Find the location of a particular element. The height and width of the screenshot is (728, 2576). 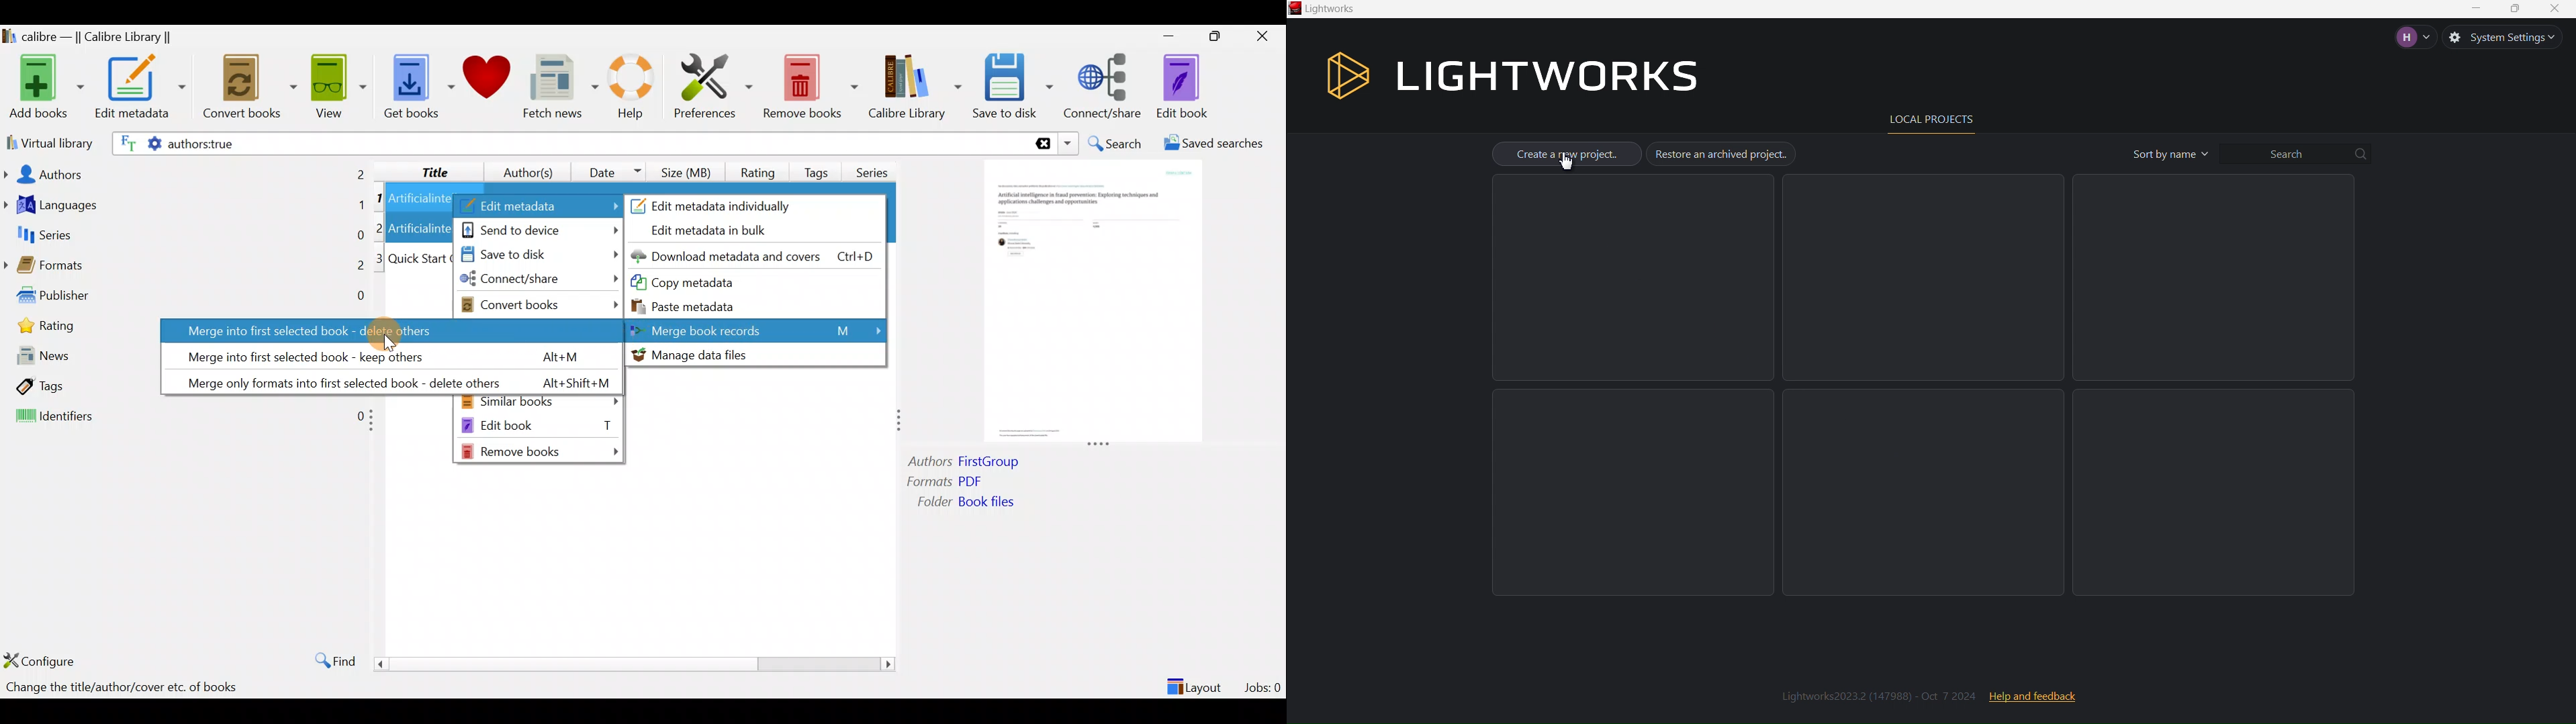

Account is located at coordinates (2413, 37).